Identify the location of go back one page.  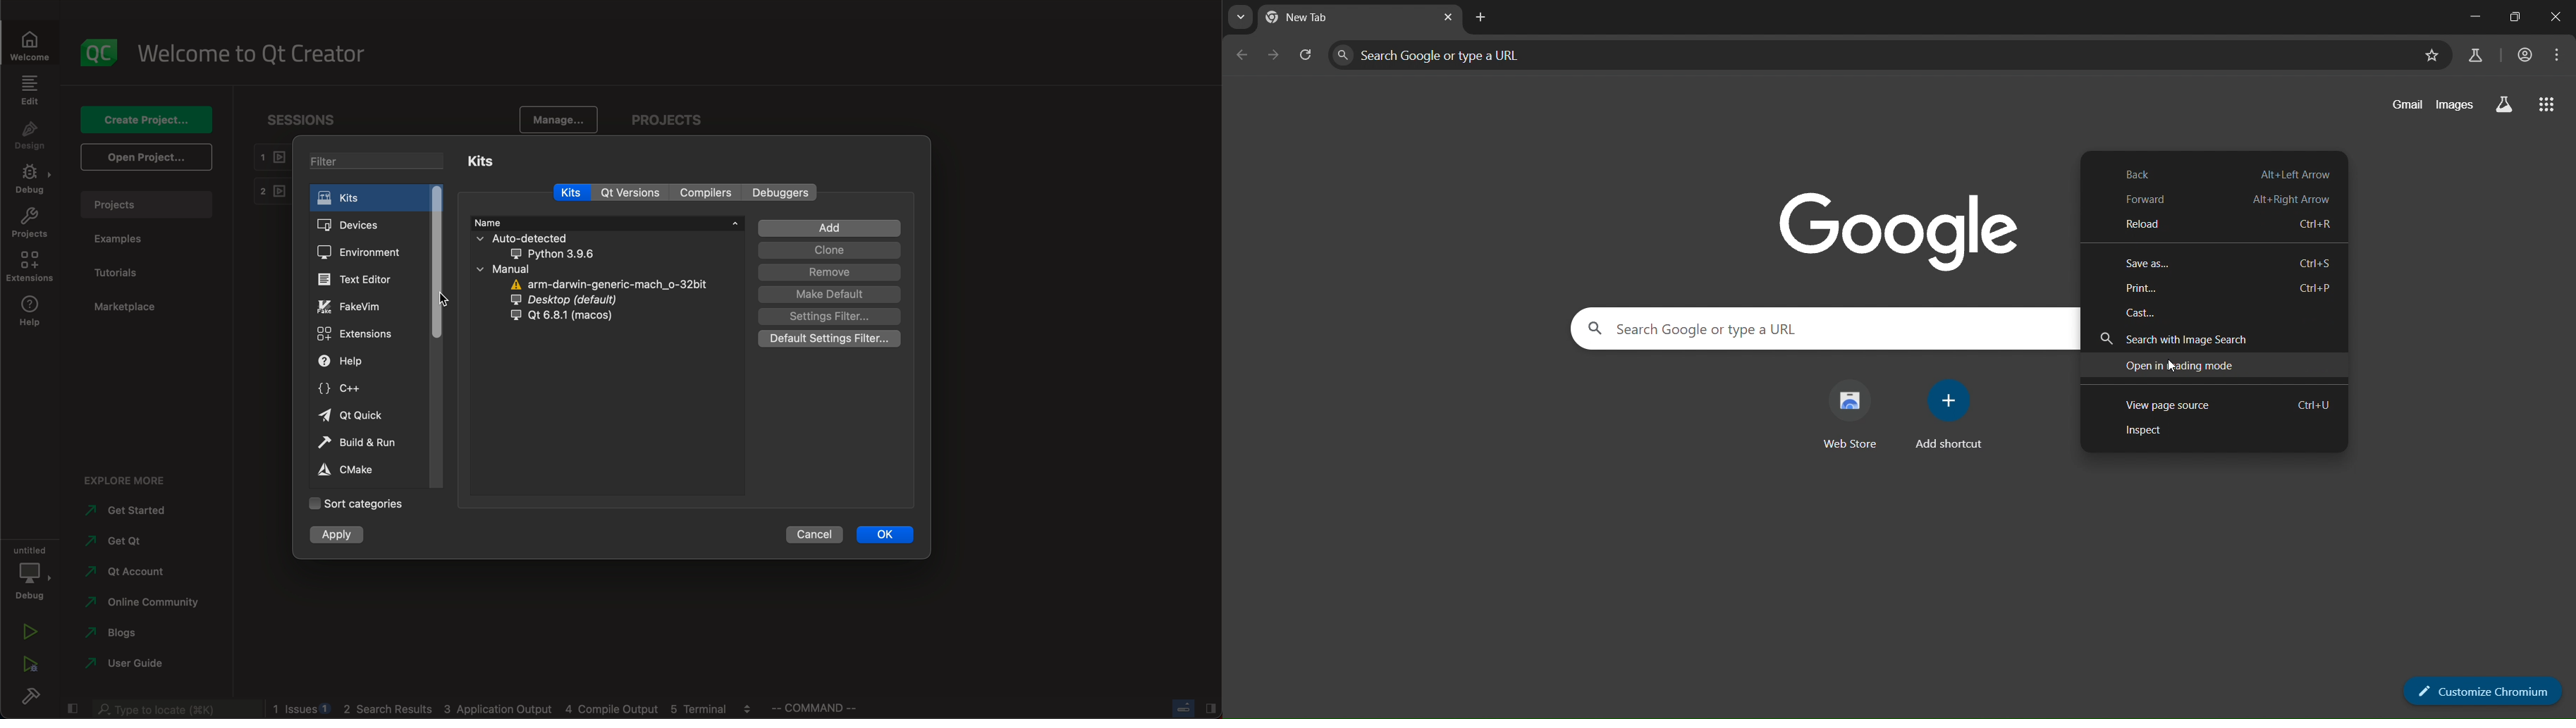
(1242, 55).